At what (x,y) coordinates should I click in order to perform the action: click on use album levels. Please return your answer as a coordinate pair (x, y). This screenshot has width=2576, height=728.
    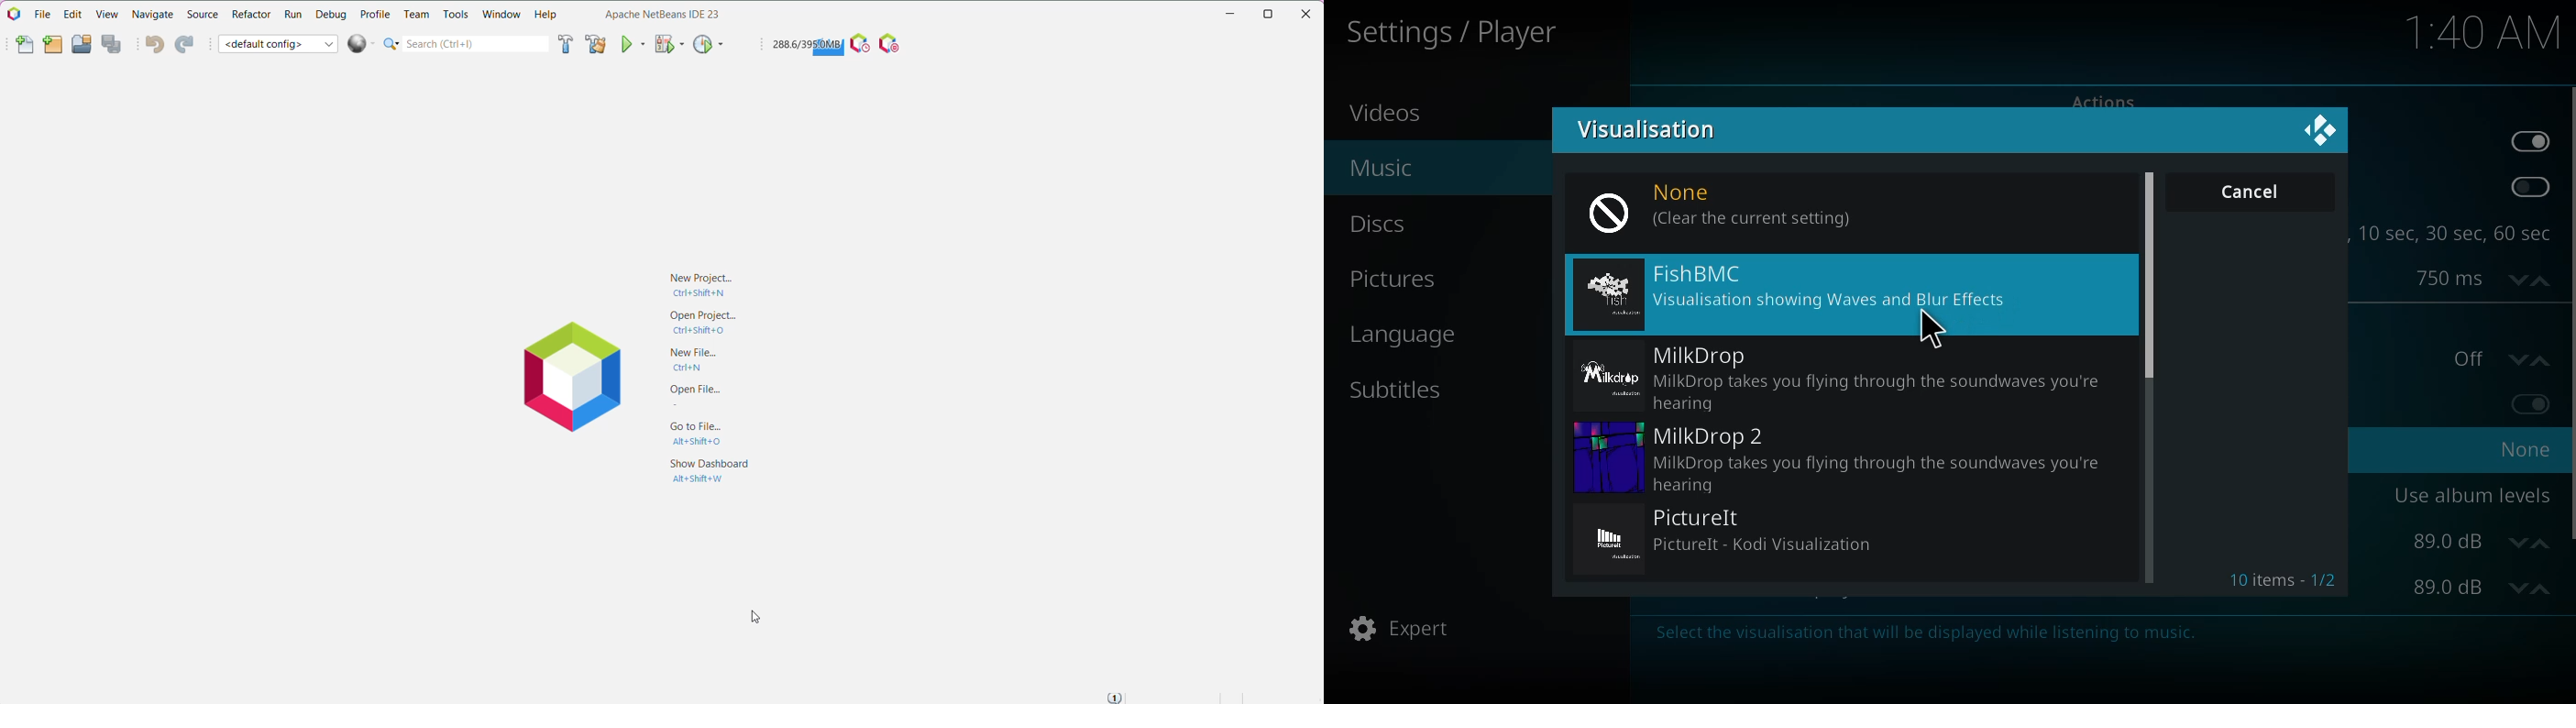
    Looking at the image, I should click on (2471, 494).